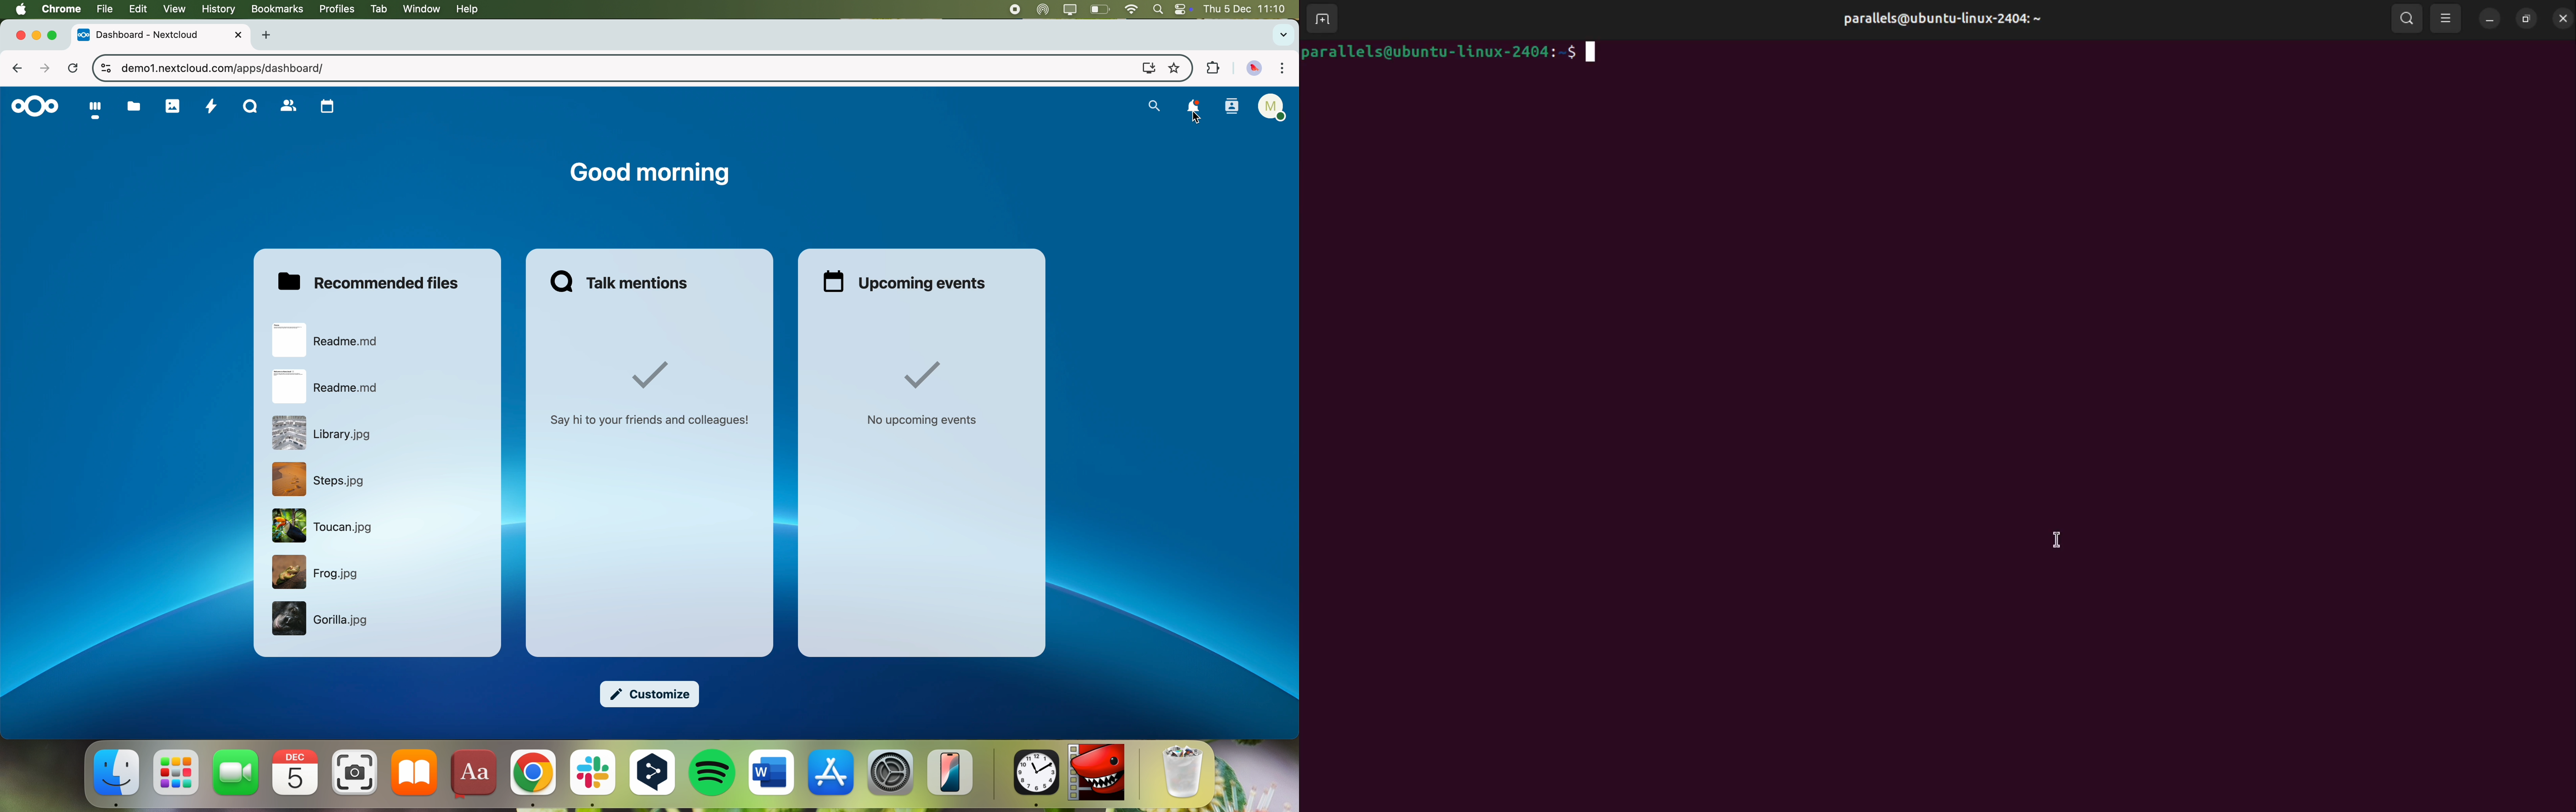  What do you see at coordinates (251, 105) in the screenshot?
I see `Talk` at bounding box center [251, 105].